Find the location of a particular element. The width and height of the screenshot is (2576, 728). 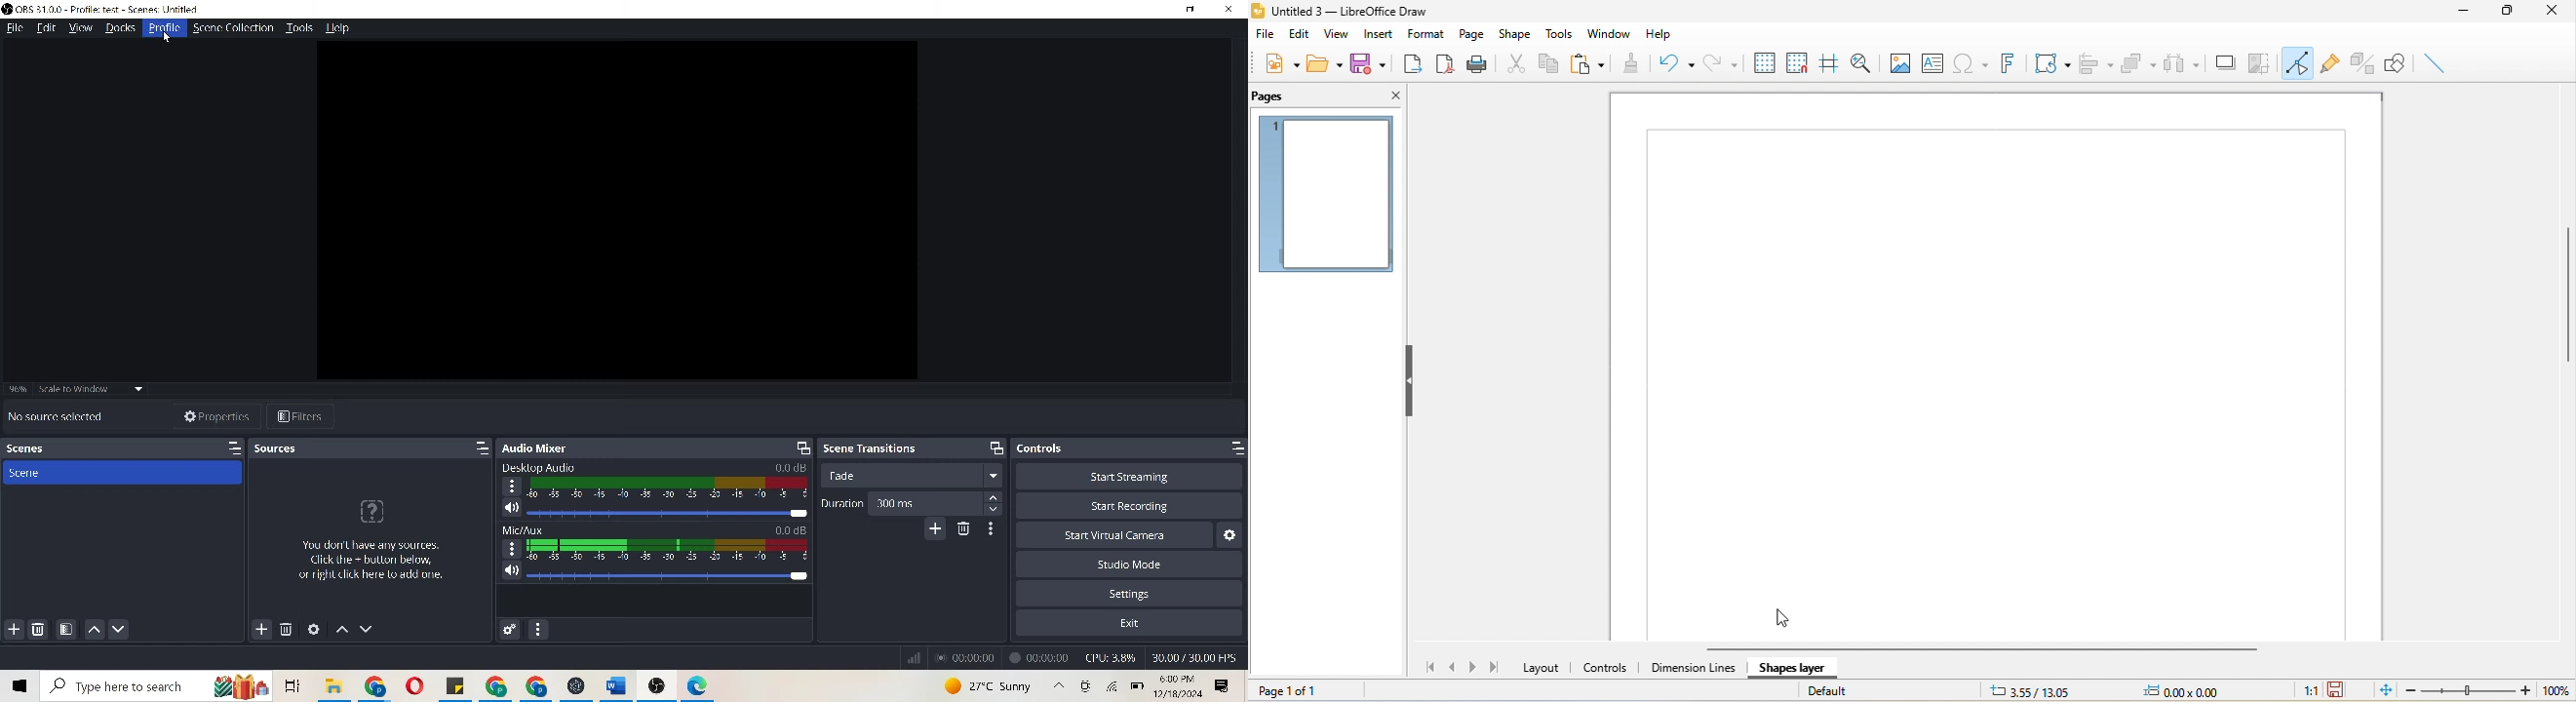

special character is located at coordinates (1969, 64).